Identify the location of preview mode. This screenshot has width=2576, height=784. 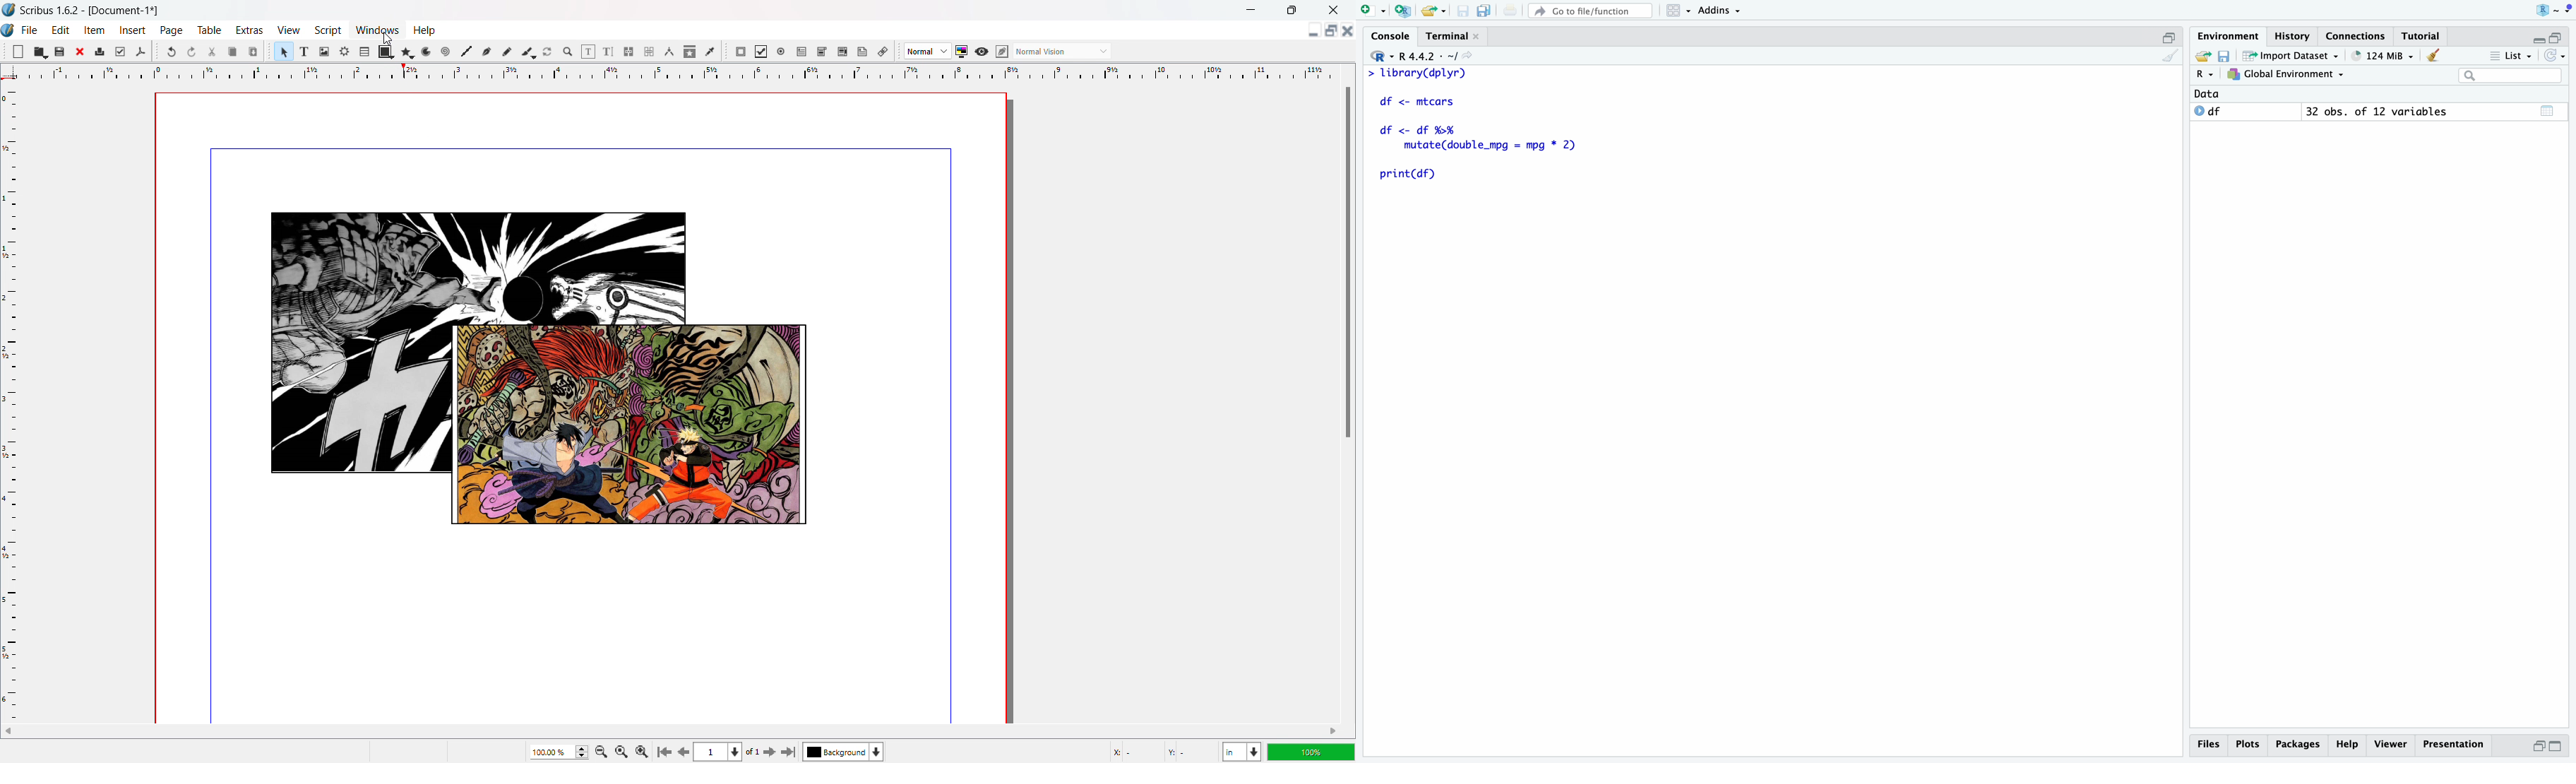
(982, 51).